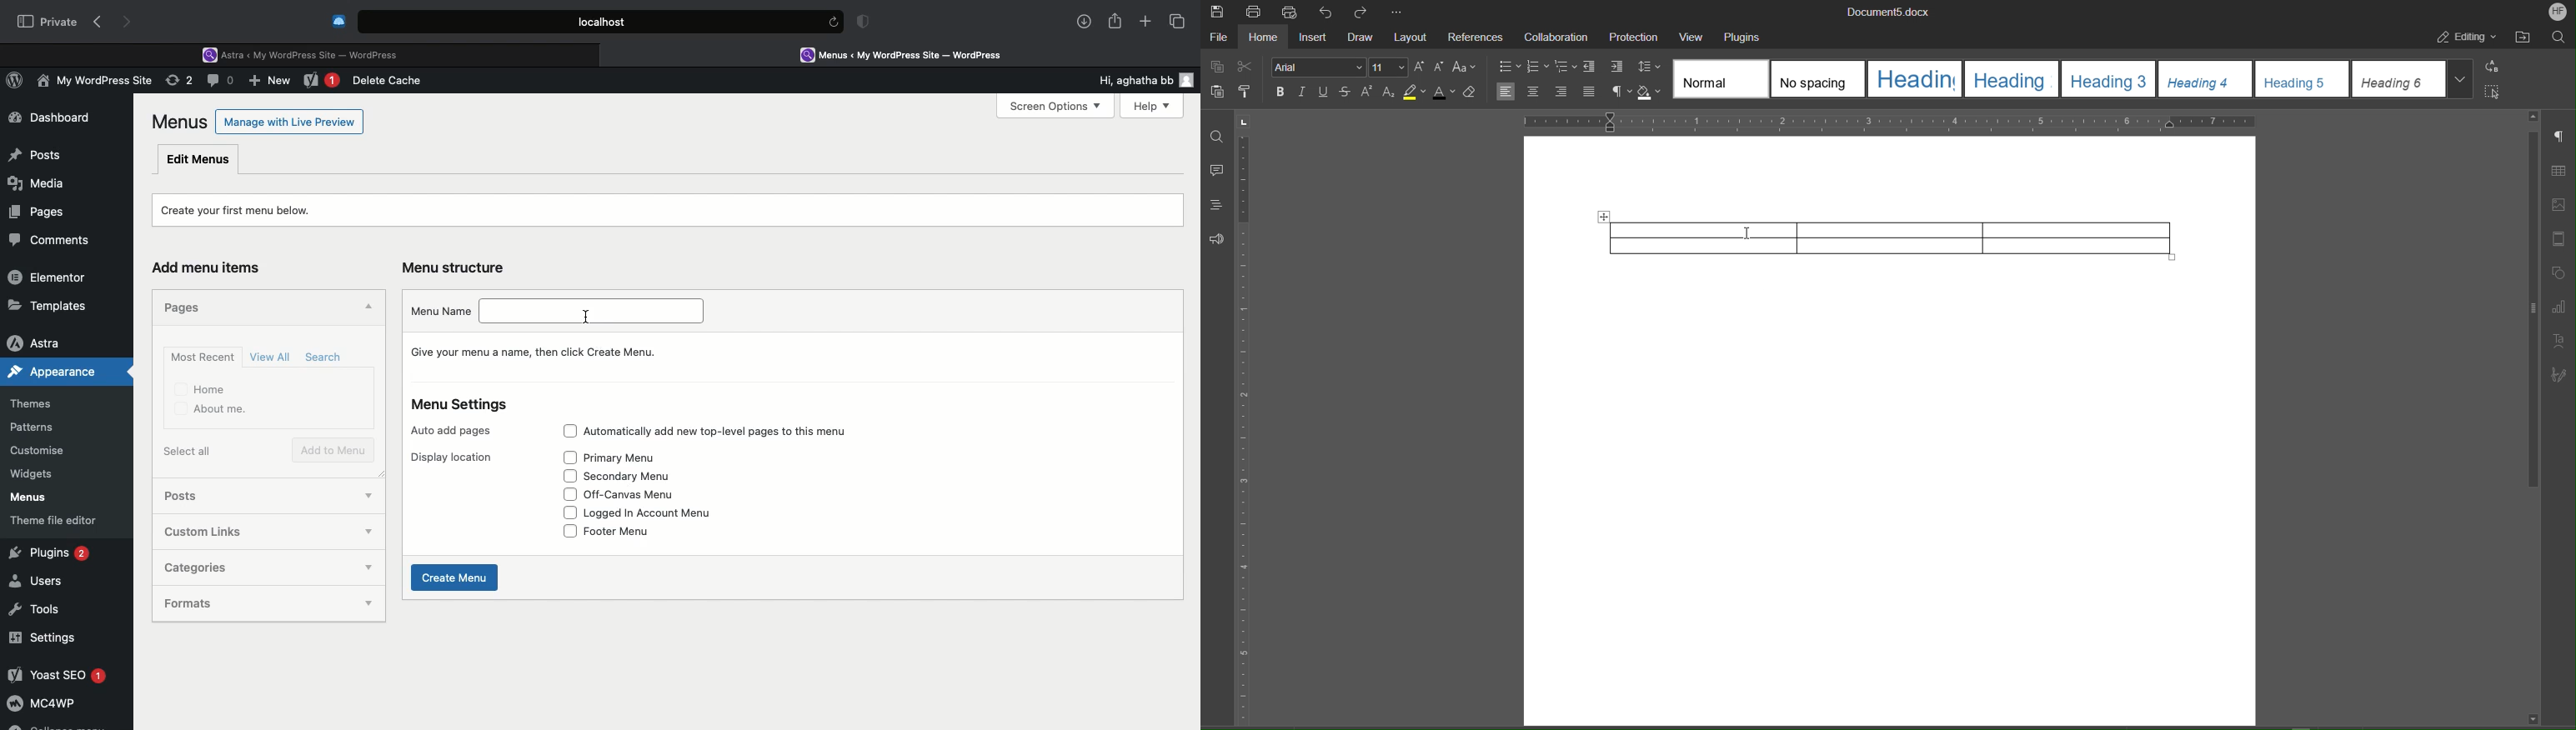  What do you see at coordinates (34, 151) in the screenshot?
I see `Posts` at bounding box center [34, 151].